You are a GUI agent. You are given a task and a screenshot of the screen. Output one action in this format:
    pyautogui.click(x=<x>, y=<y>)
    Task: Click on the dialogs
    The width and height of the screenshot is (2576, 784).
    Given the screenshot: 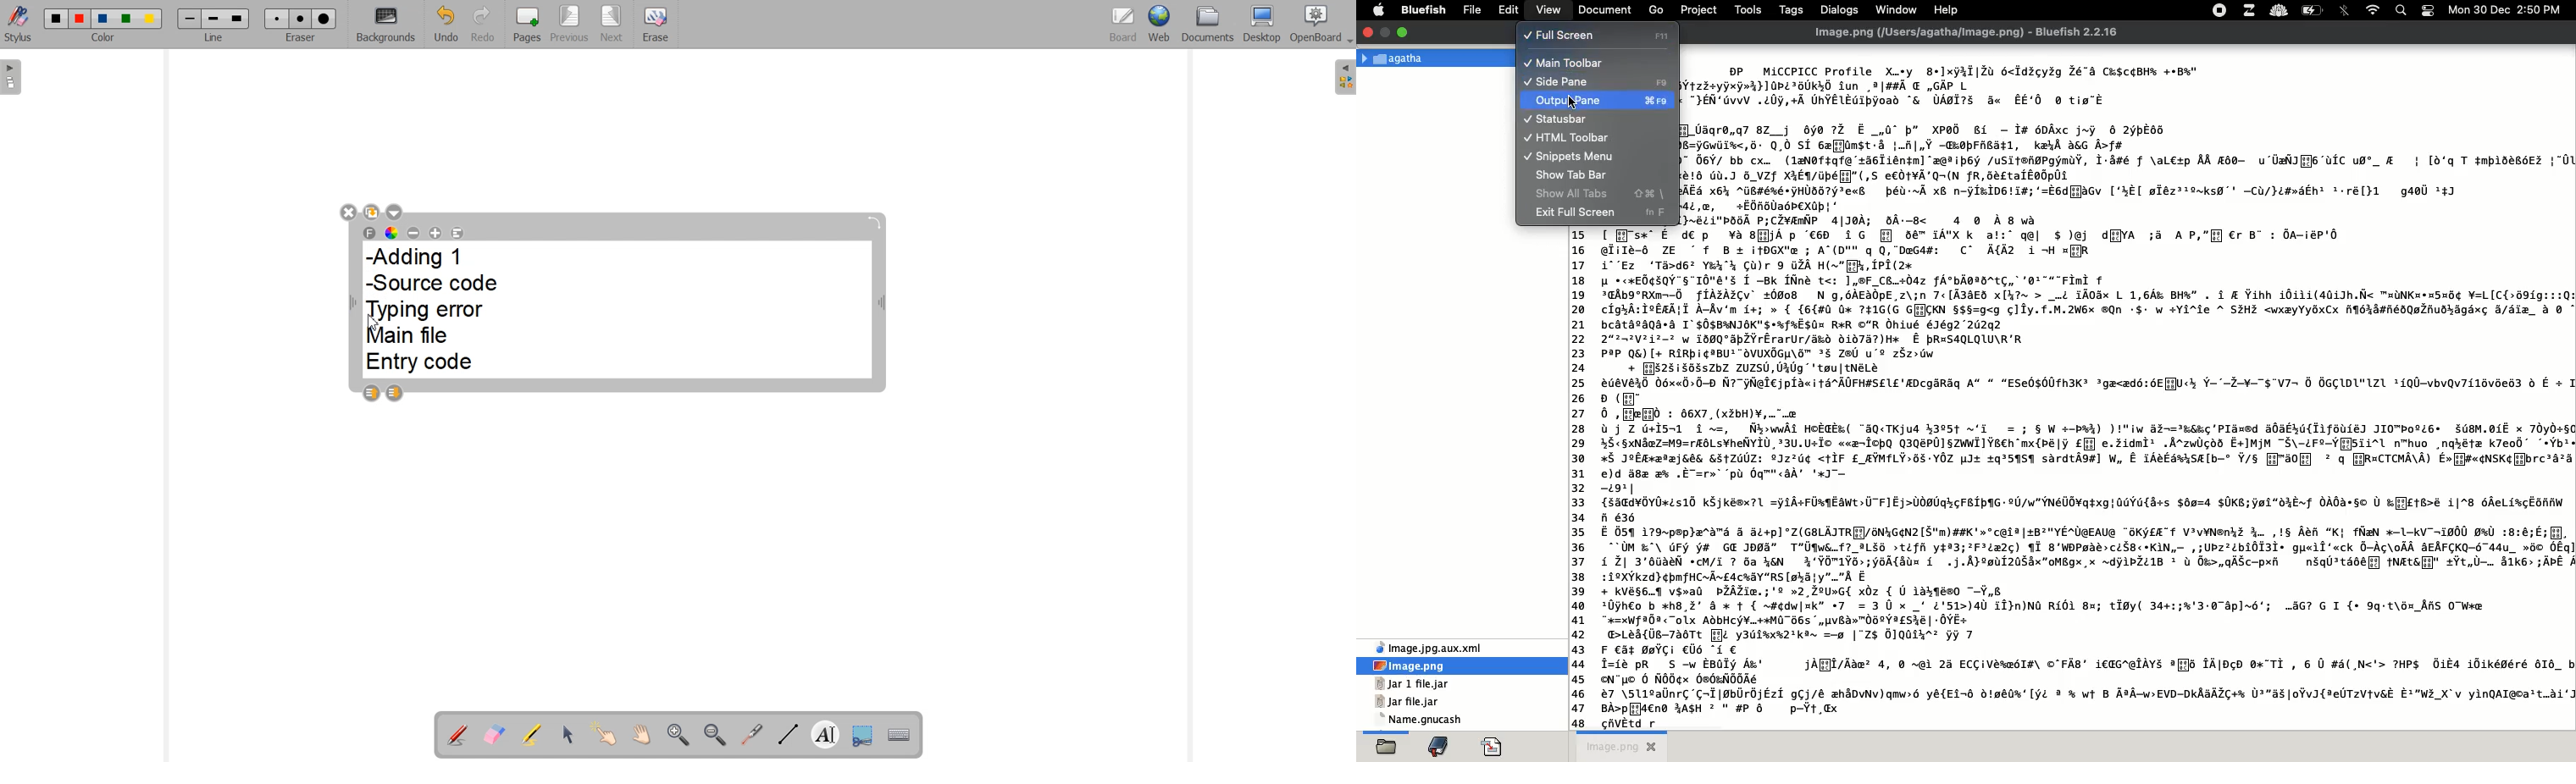 What is the action you would take?
    pyautogui.click(x=1840, y=9)
    